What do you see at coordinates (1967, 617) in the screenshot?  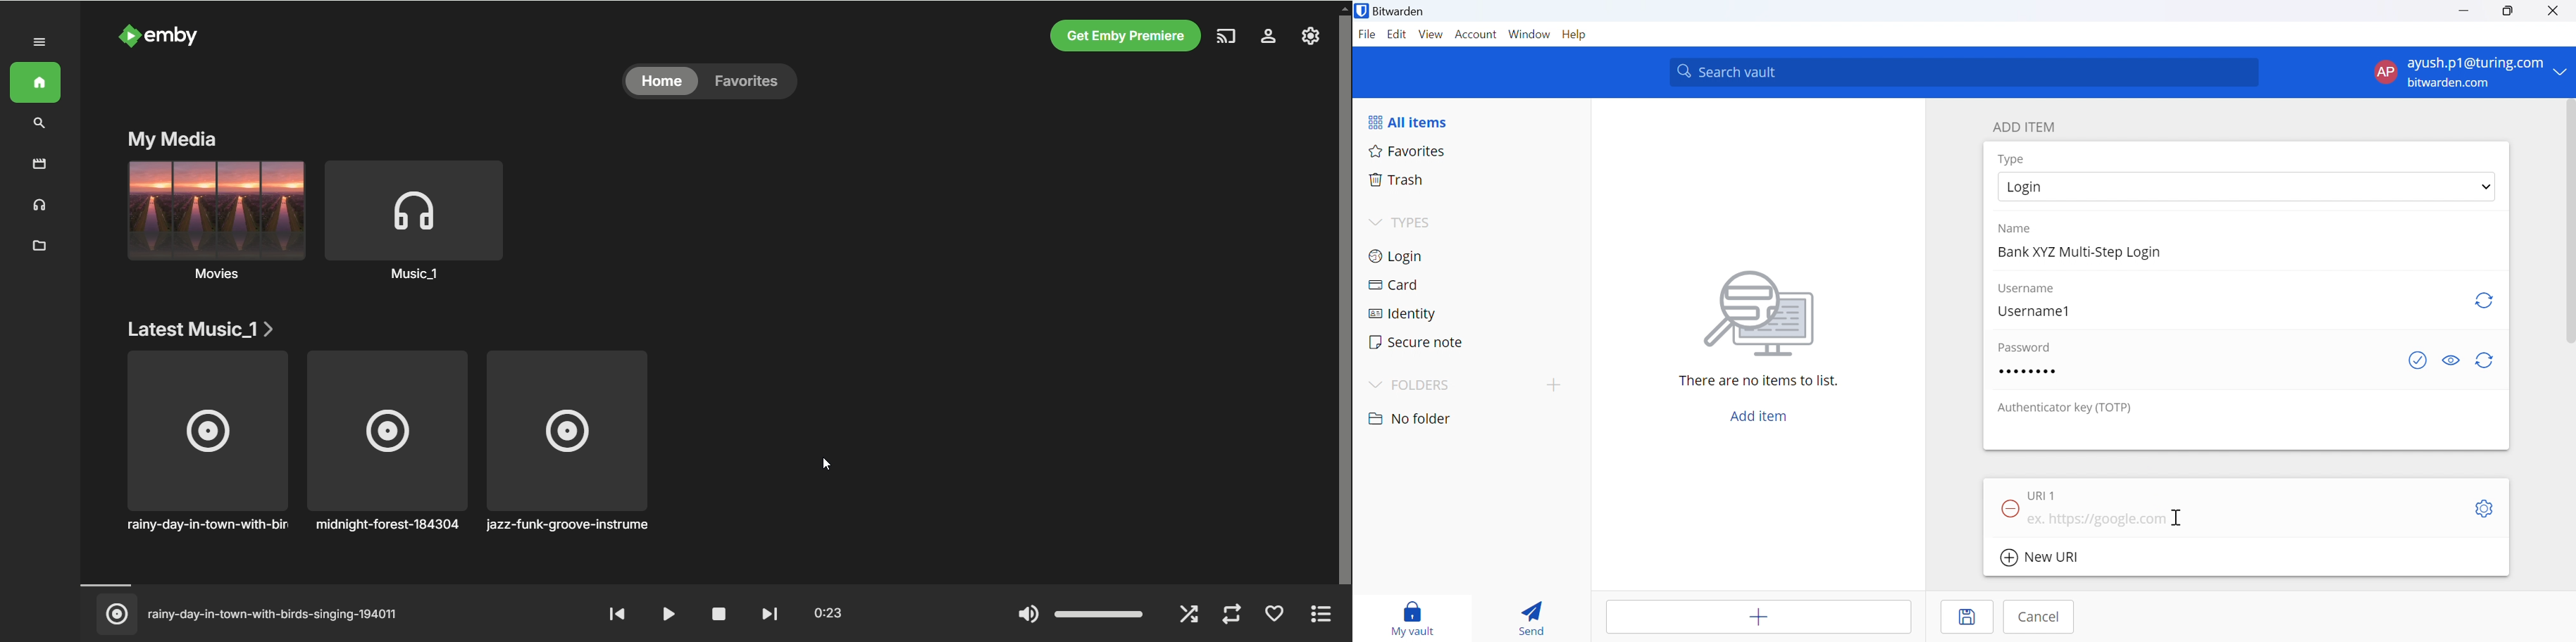 I see `Save` at bounding box center [1967, 617].